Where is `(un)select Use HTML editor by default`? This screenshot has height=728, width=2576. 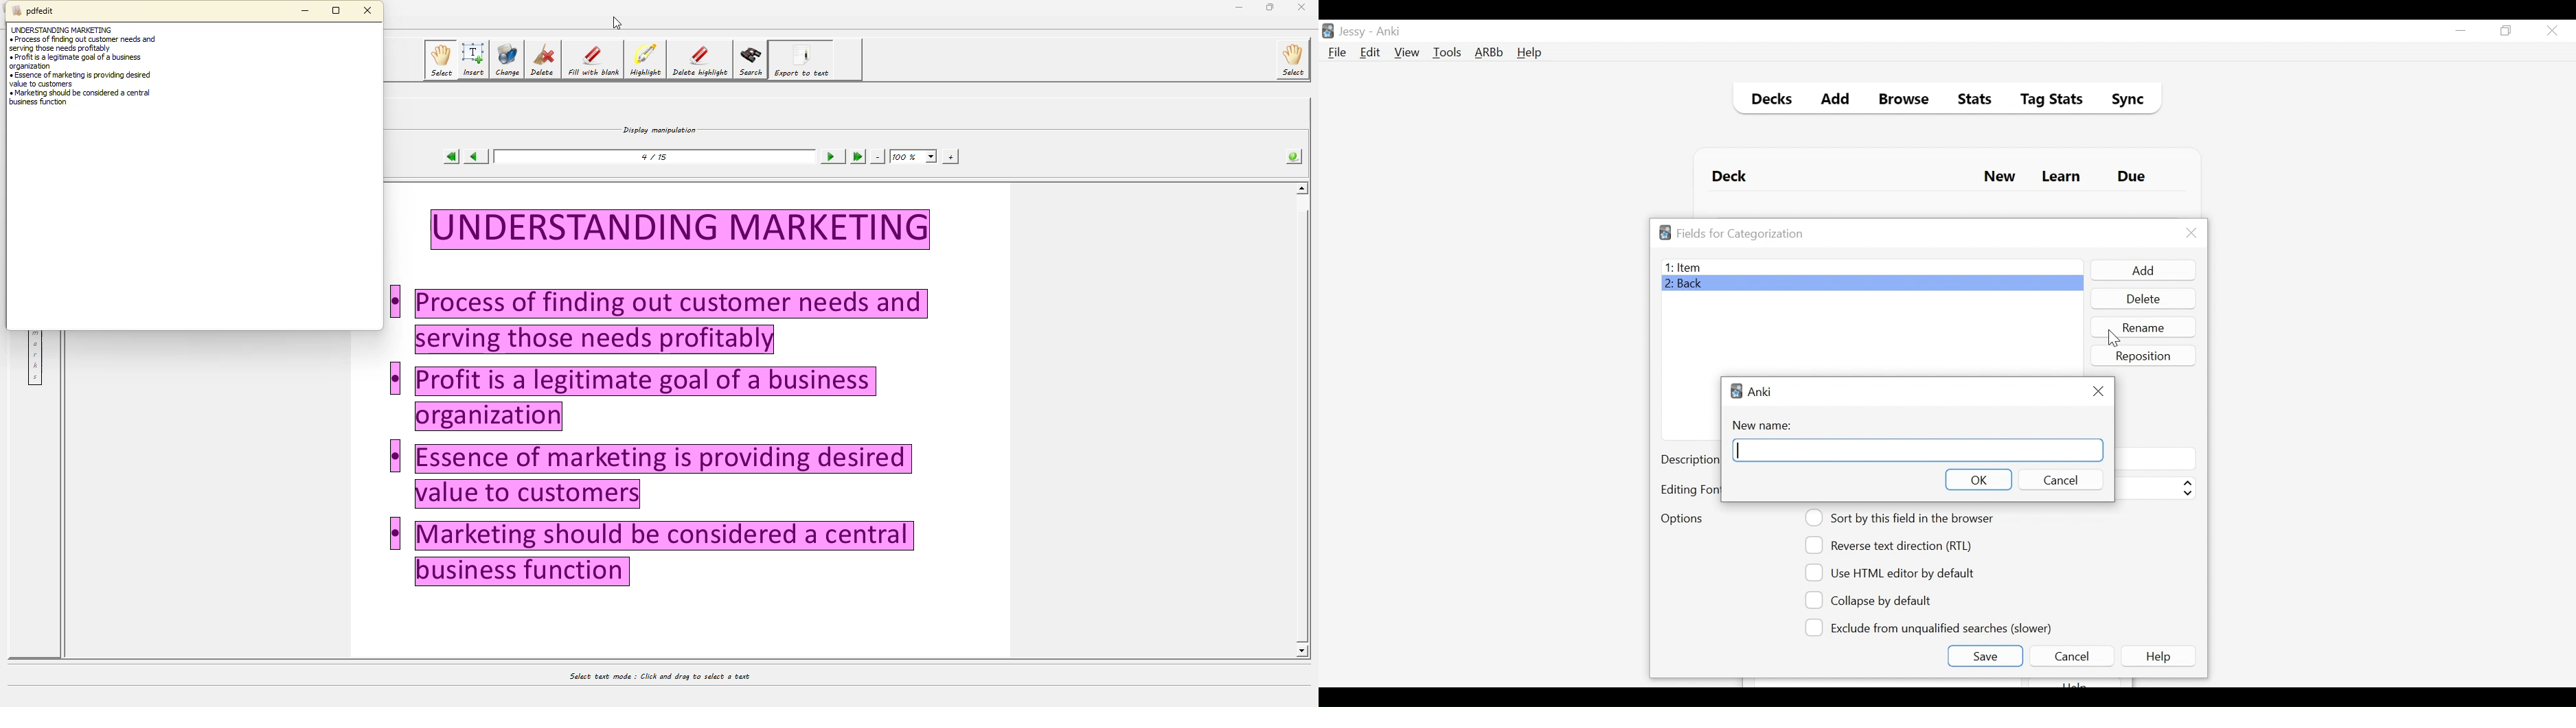 (un)select Use HTML editor by default is located at coordinates (1894, 572).